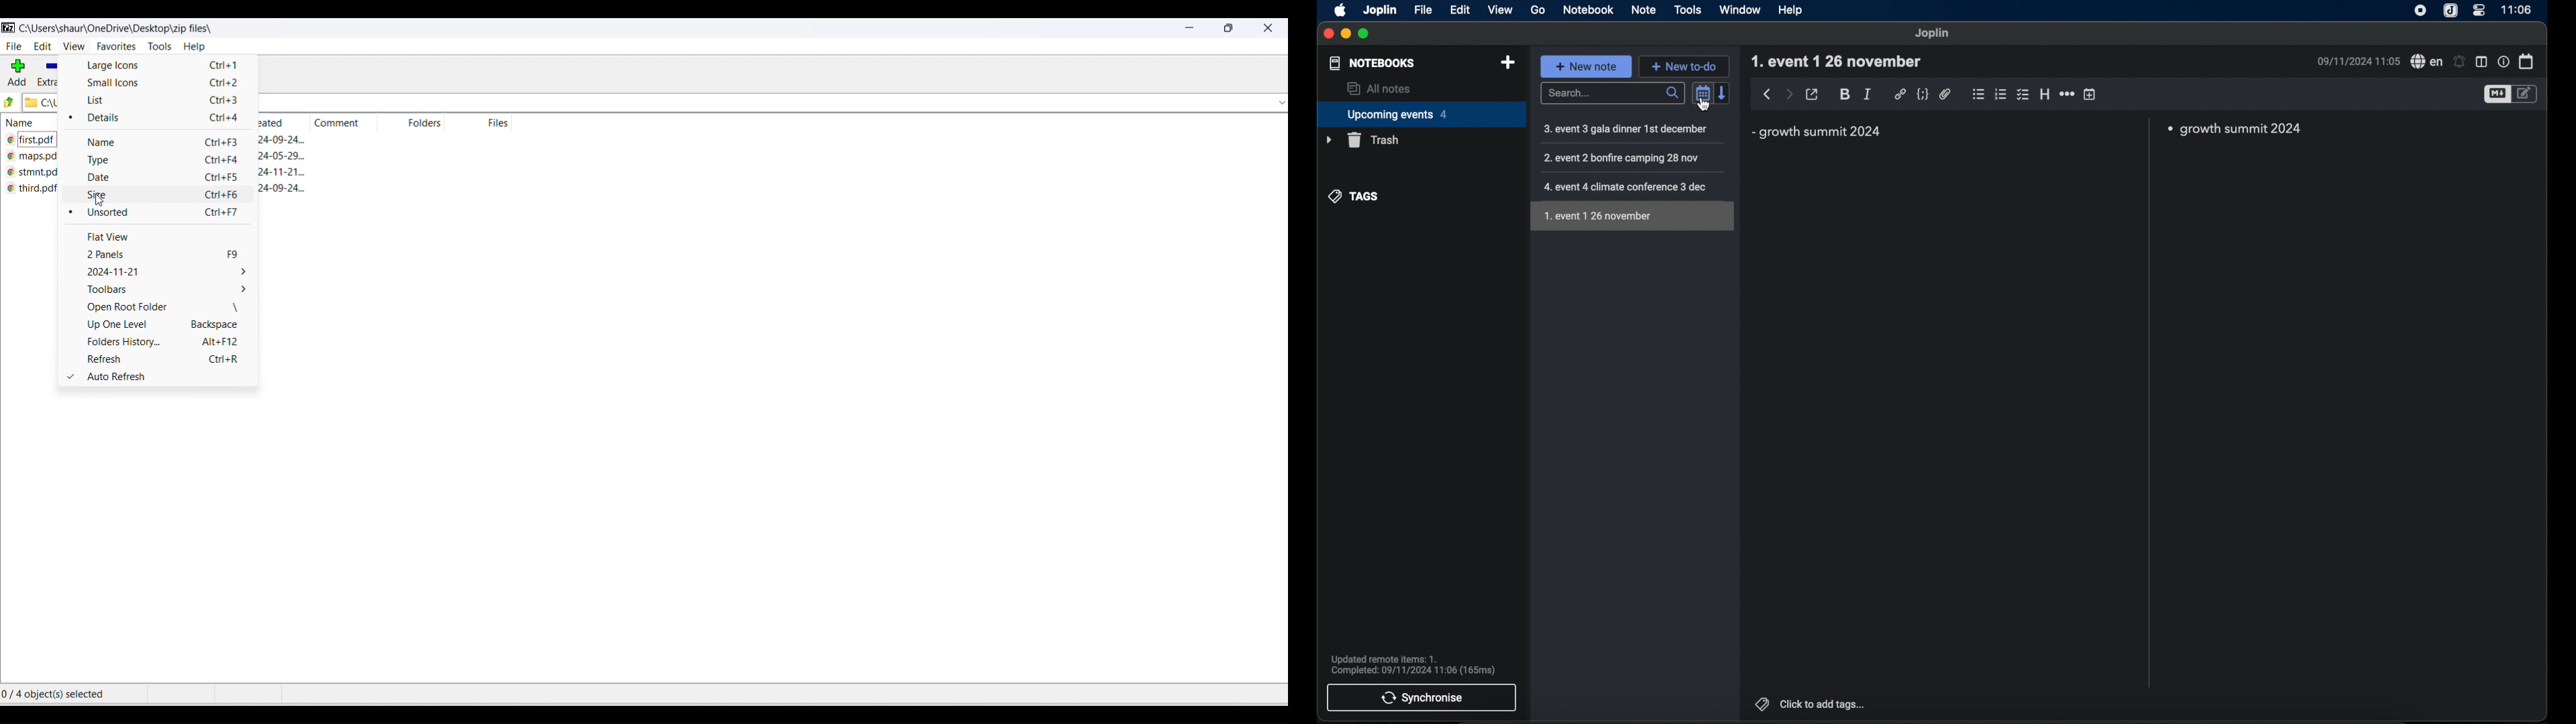 The image size is (2576, 728). Describe the element at coordinates (2481, 62) in the screenshot. I see `toggle editor  layout` at that location.